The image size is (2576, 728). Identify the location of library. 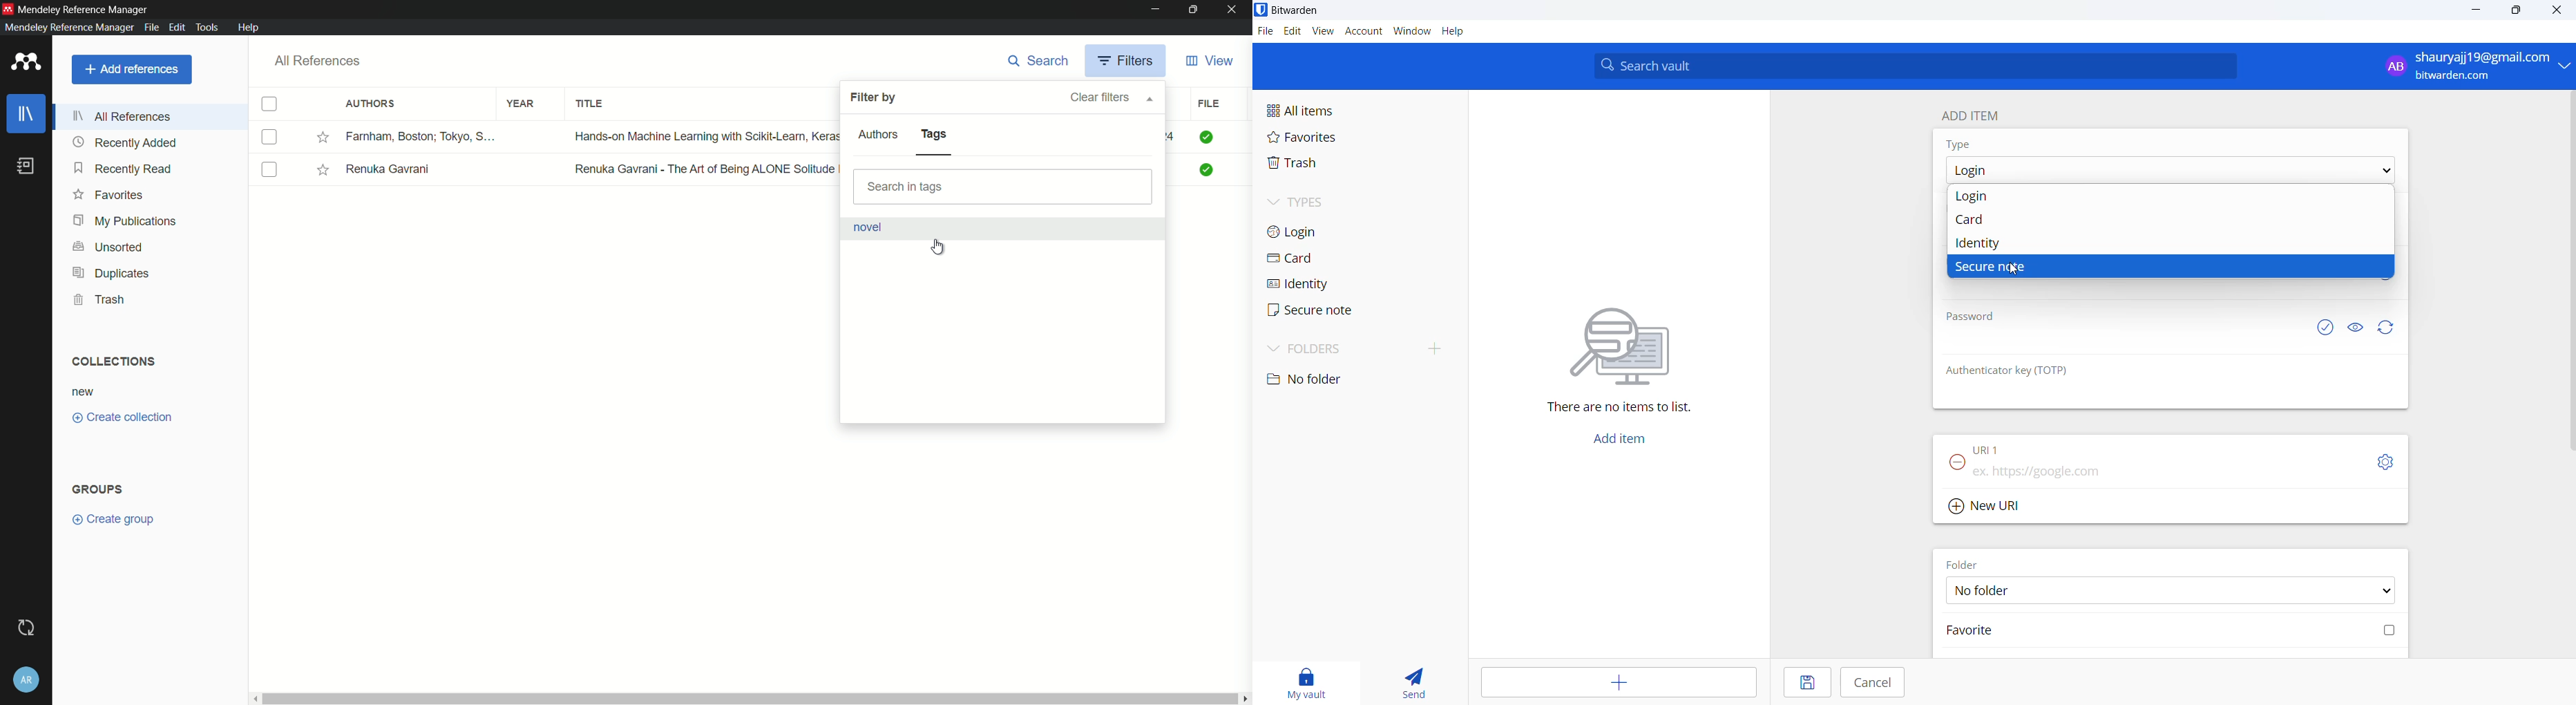
(28, 114).